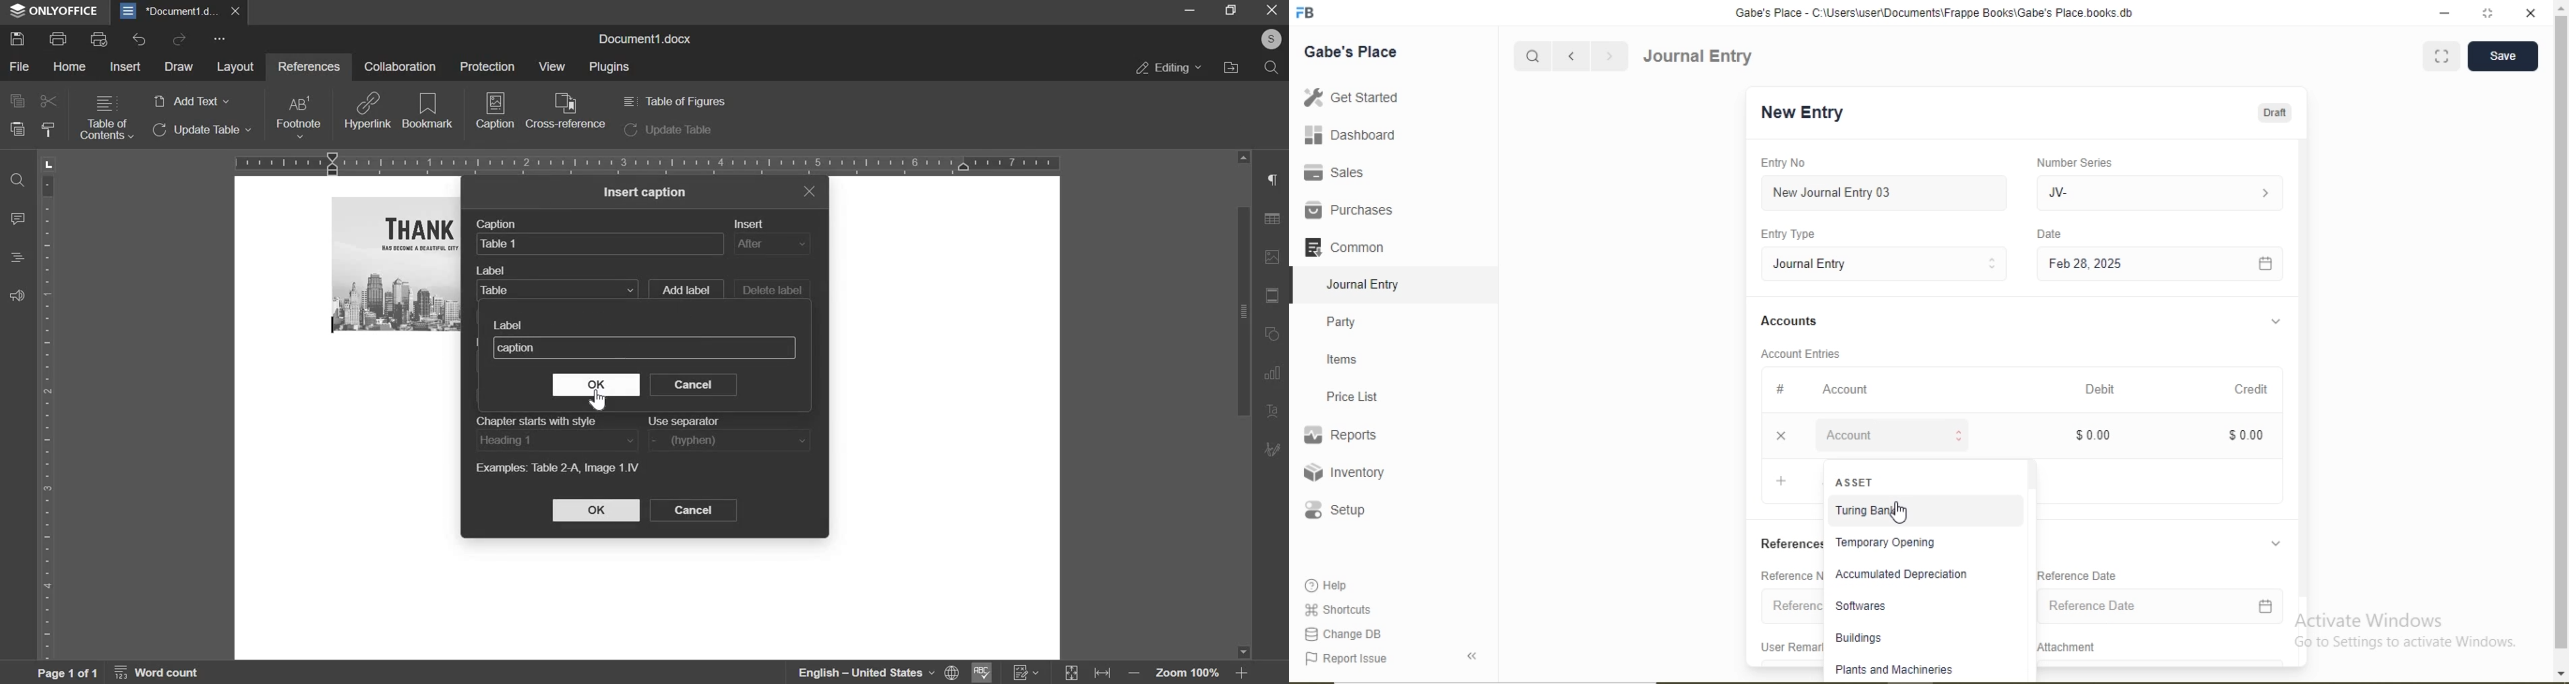 The width and height of the screenshot is (2576, 700). What do you see at coordinates (1893, 670) in the screenshot?
I see `Plants and Machineries` at bounding box center [1893, 670].